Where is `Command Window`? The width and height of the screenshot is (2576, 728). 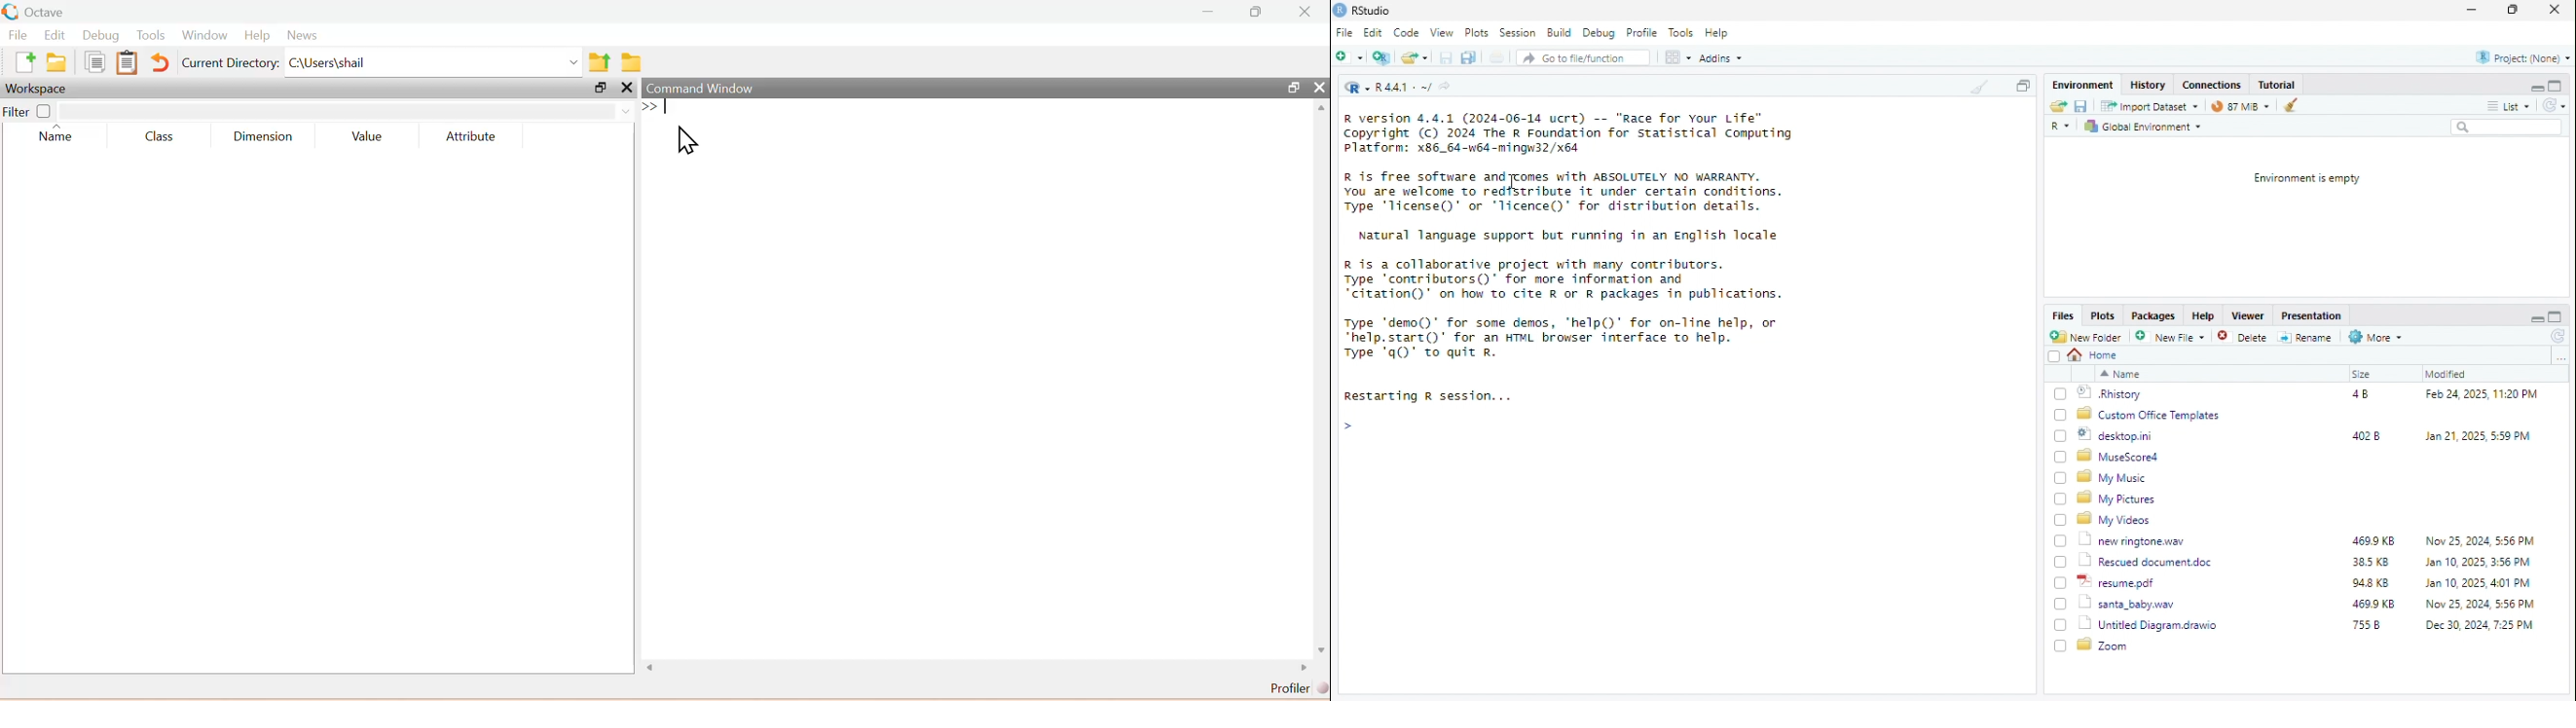 Command Window is located at coordinates (701, 87).